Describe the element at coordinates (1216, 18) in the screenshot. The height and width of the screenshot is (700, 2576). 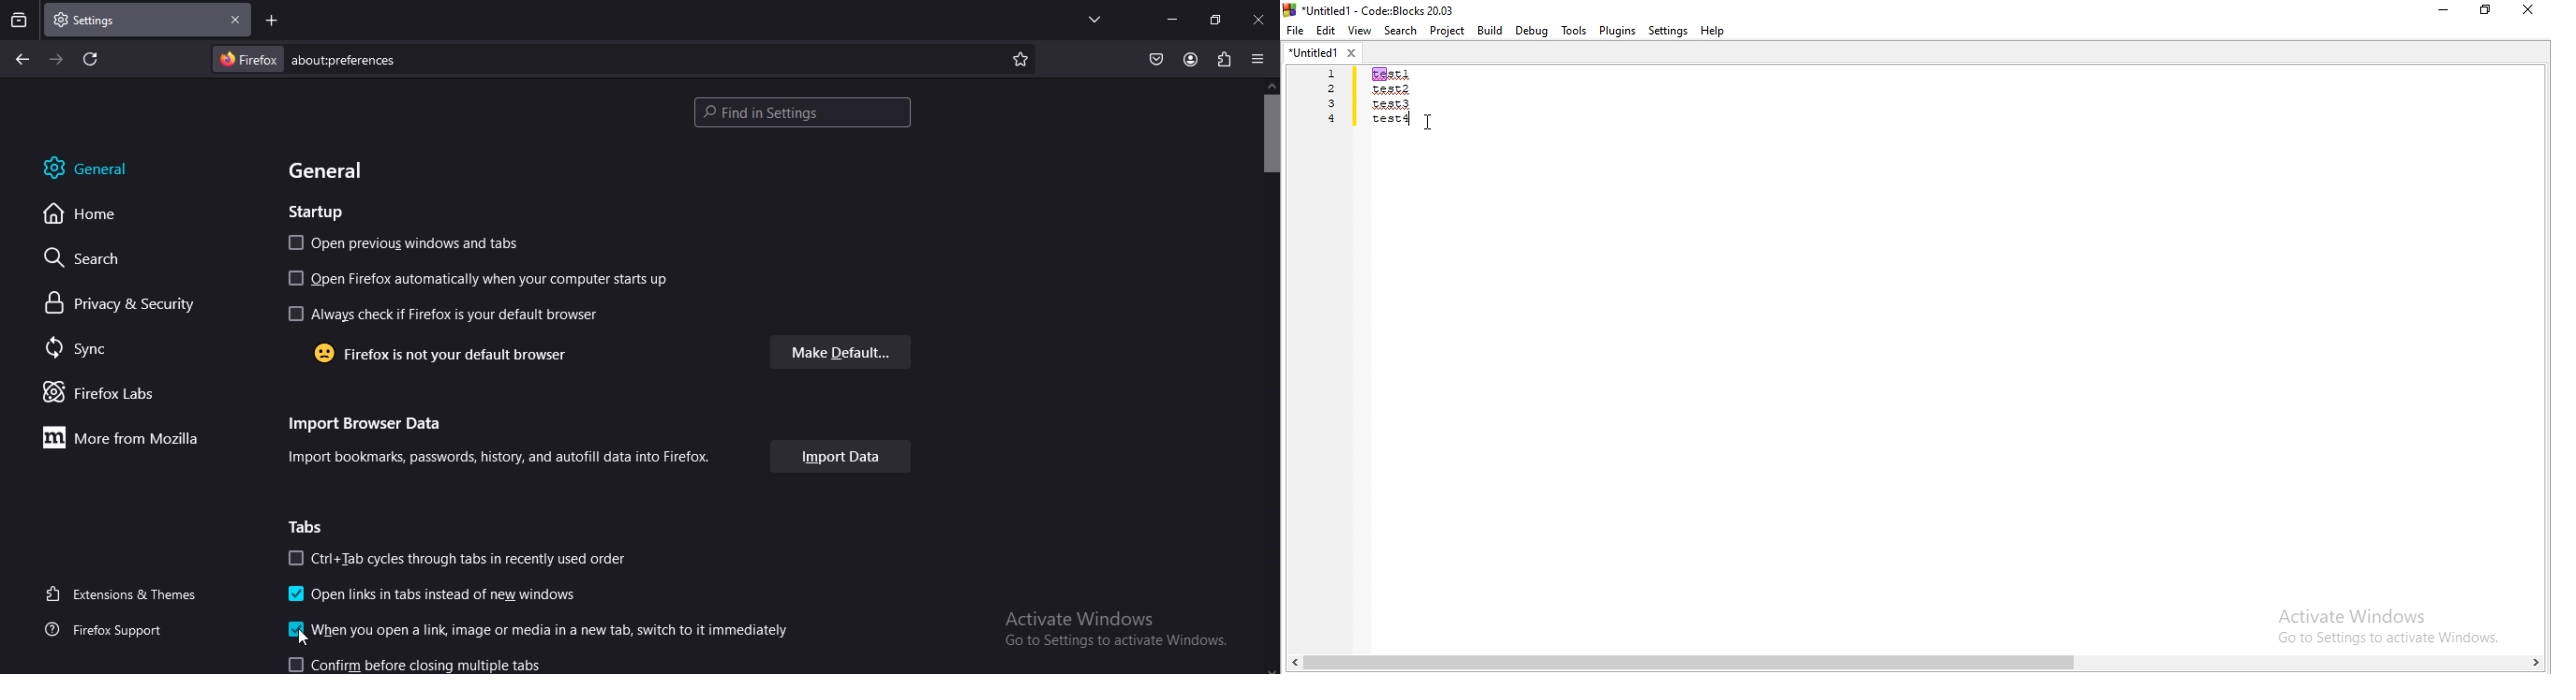
I see `restore windows` at that location.